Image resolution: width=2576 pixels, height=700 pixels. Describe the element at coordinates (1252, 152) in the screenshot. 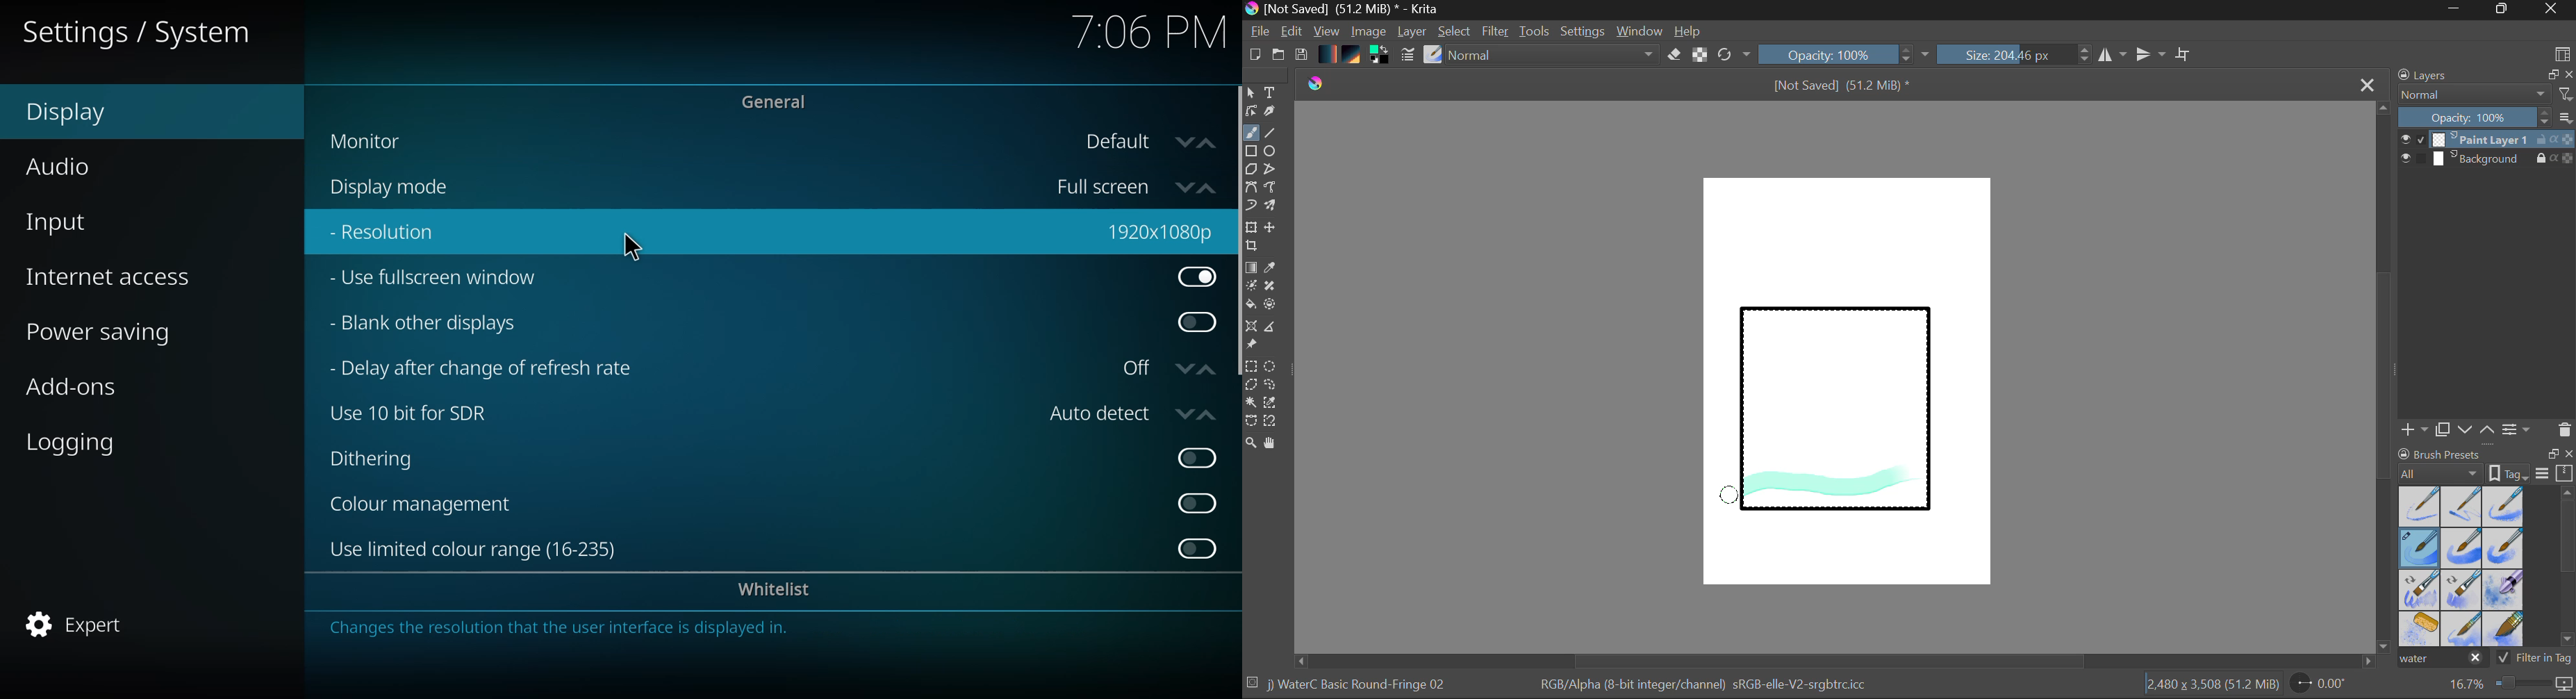

I see `Rectangle` at that location.